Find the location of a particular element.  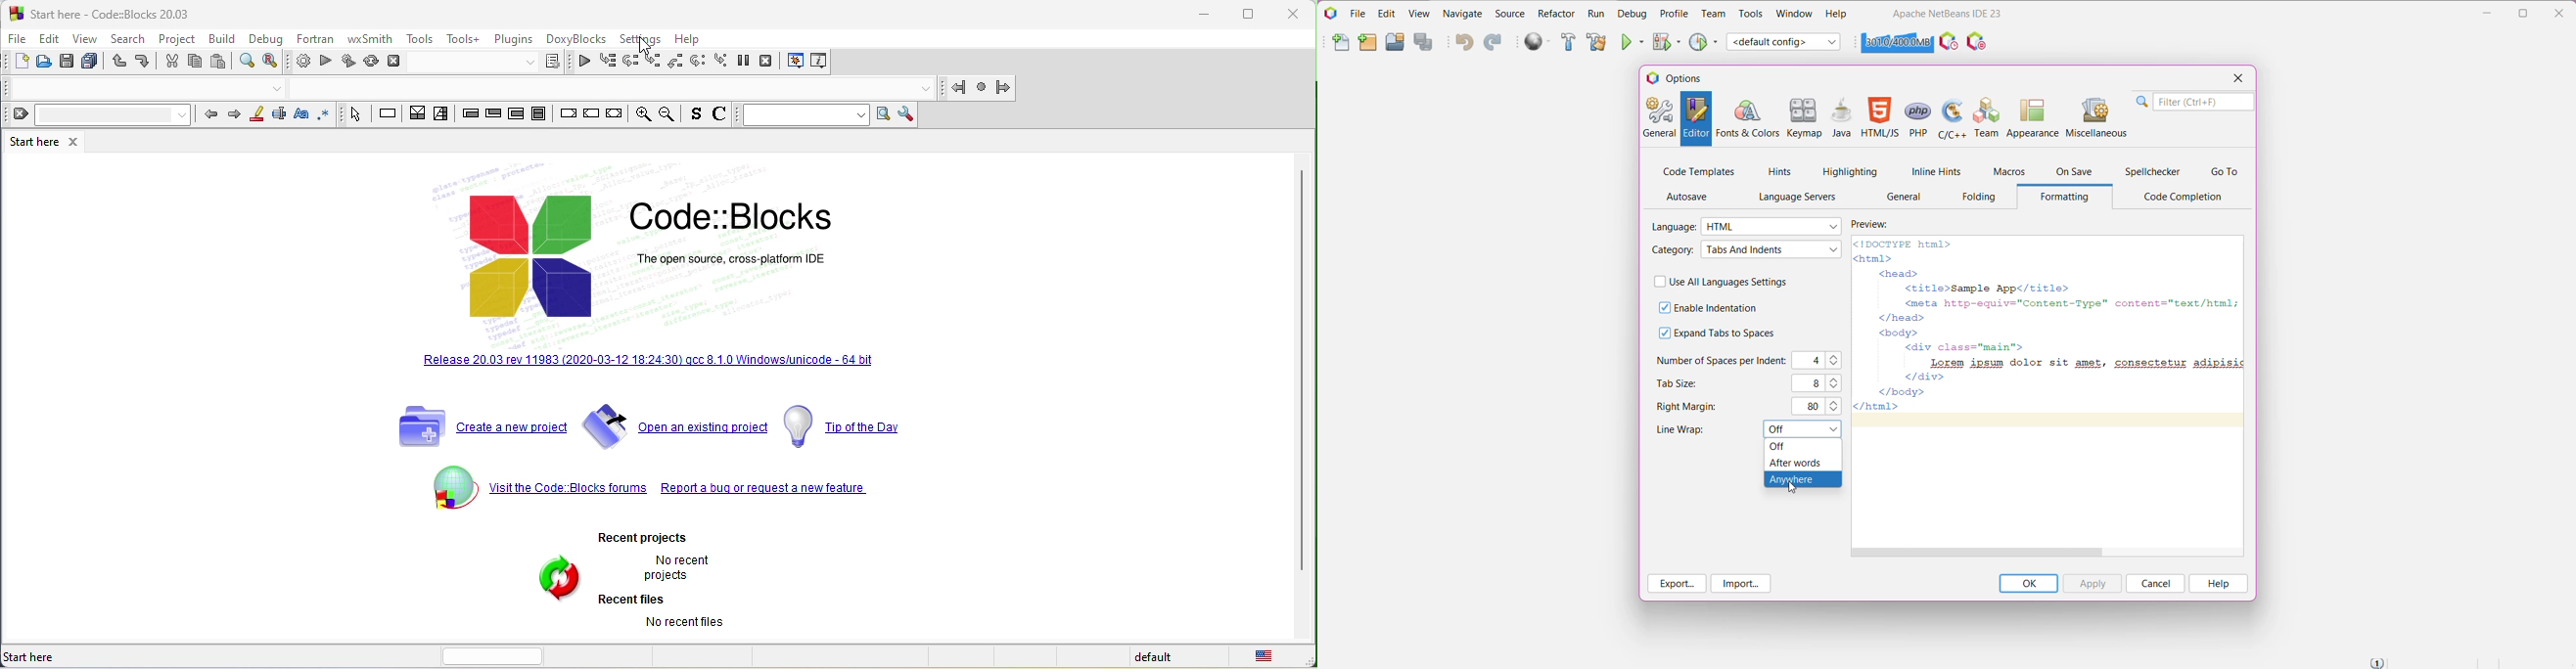

source is located at coordinates (694, 115).